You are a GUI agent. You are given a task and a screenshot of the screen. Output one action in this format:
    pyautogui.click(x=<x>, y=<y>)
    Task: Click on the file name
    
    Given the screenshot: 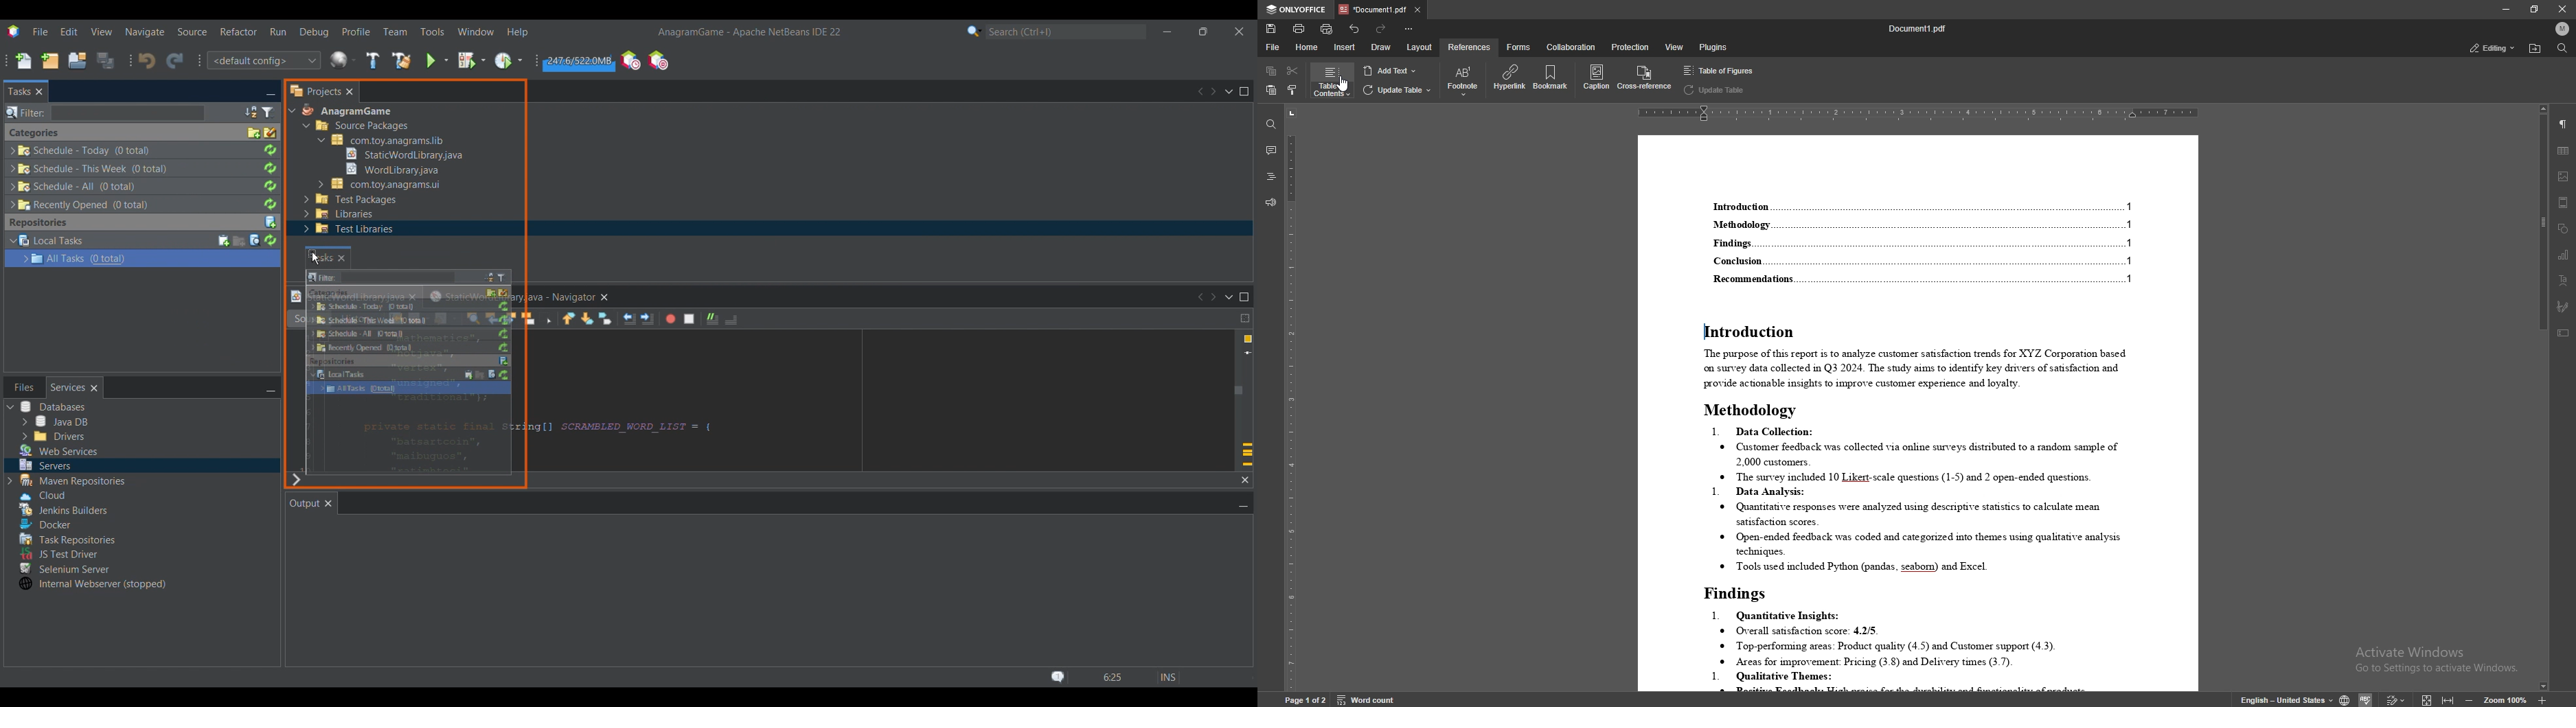 What is the action you would take?
    pyautogui.click(x=1919, y=28)
    